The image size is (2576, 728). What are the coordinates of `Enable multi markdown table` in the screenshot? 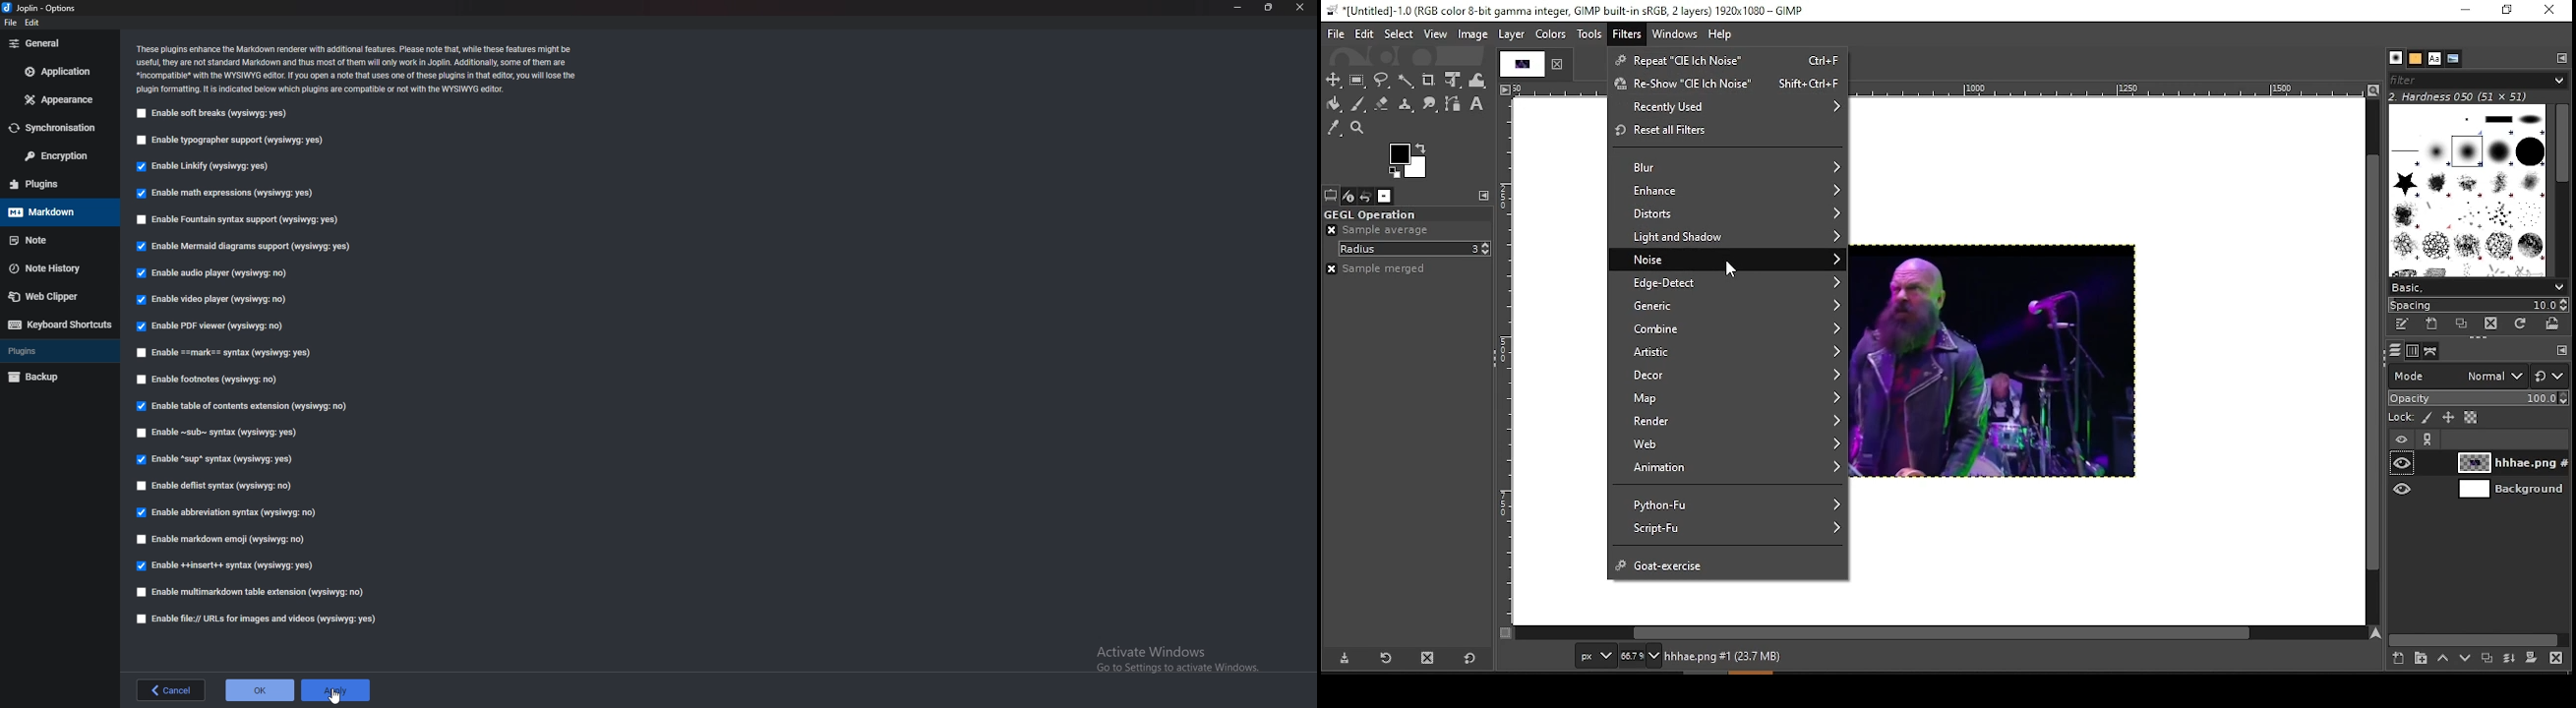 It's located at (255, 592).